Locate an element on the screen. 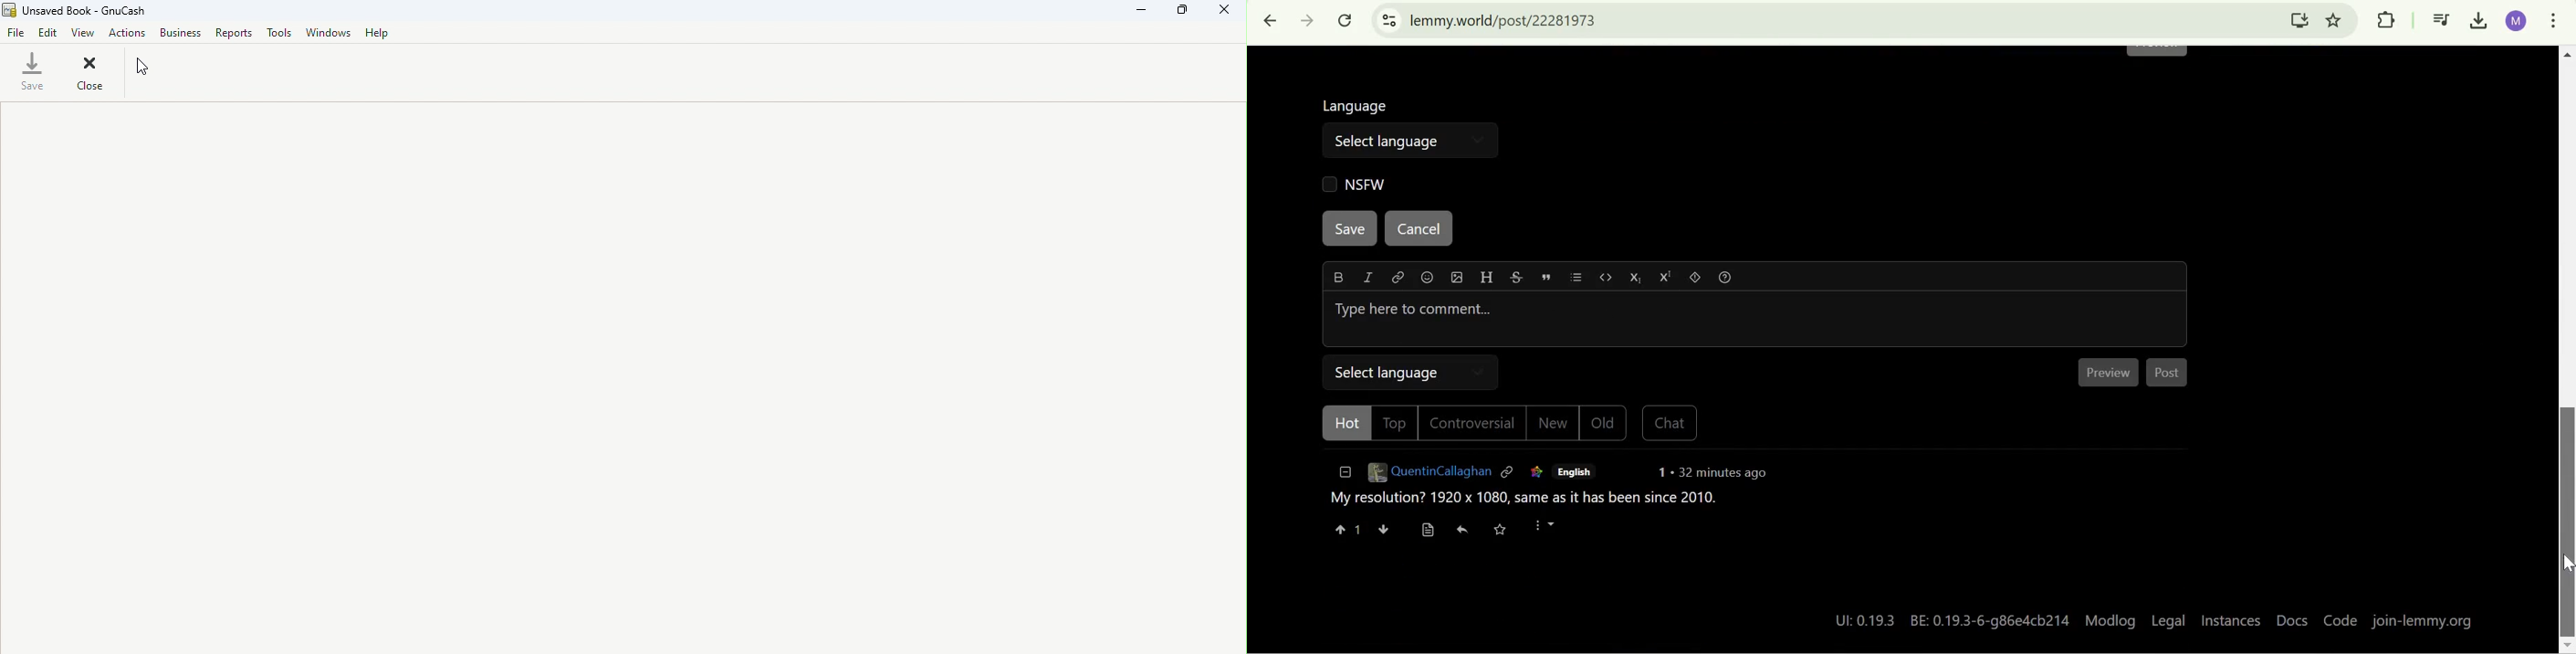  actions is located at coordinates (127, 34).